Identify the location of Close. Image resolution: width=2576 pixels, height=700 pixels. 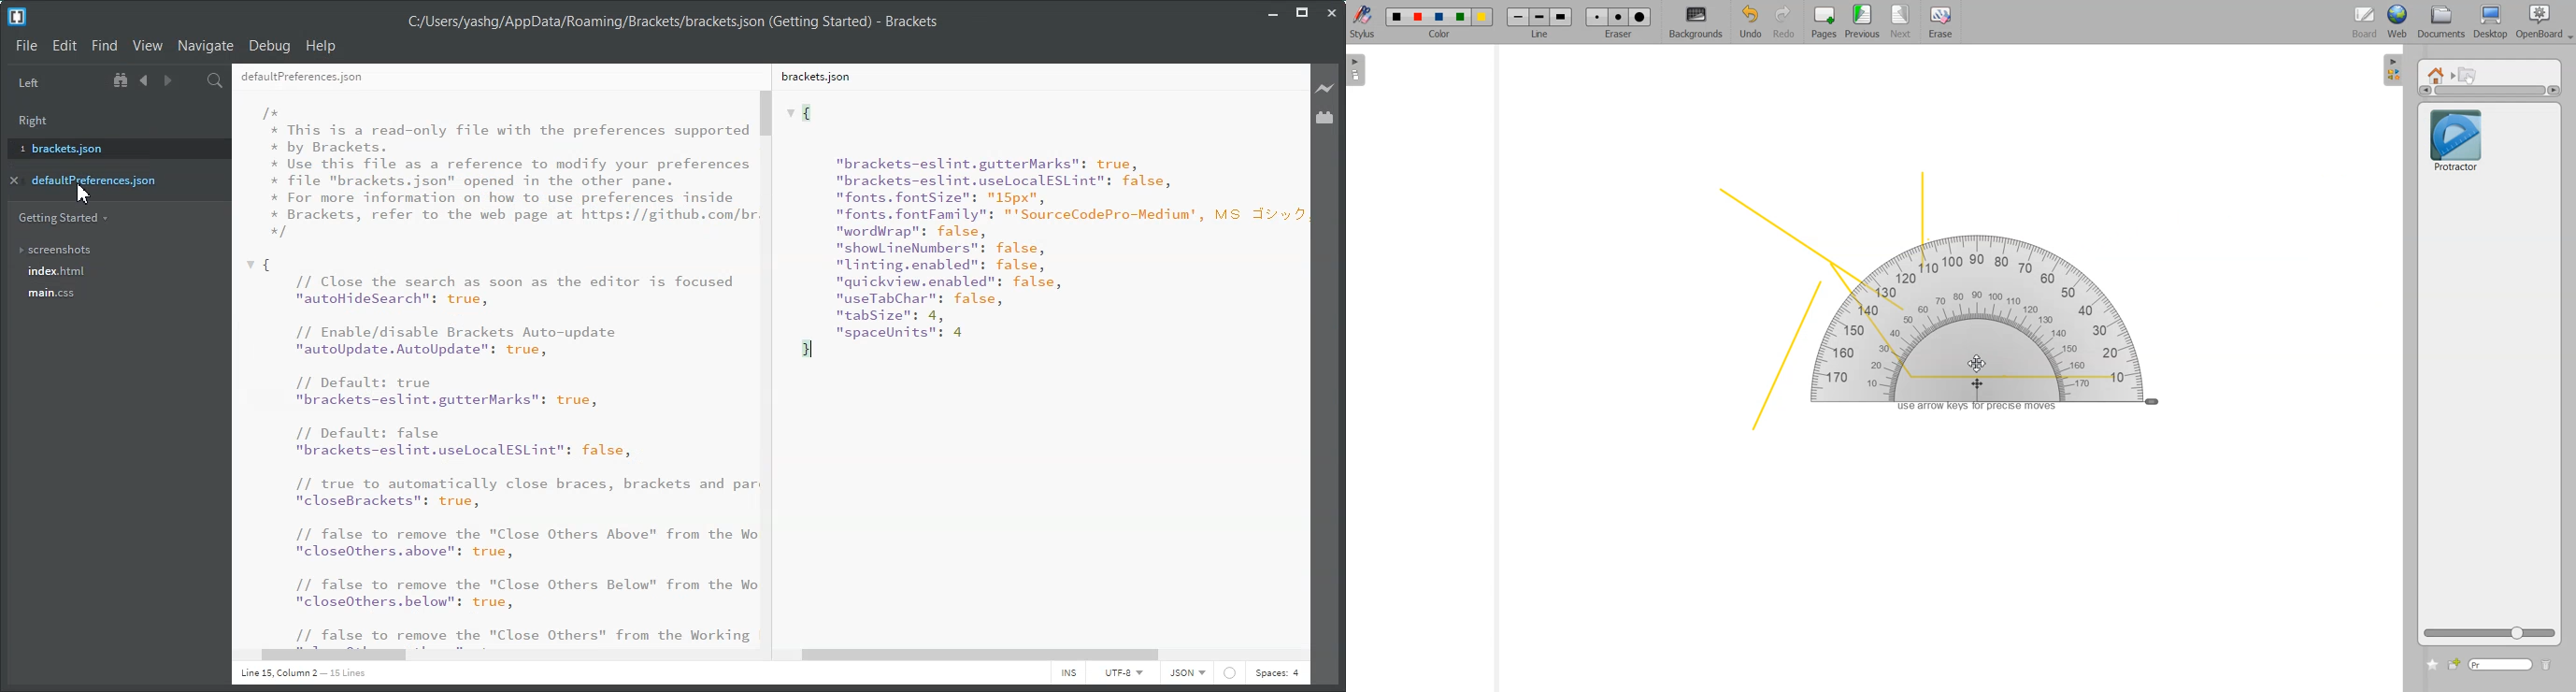
(1331, 13).